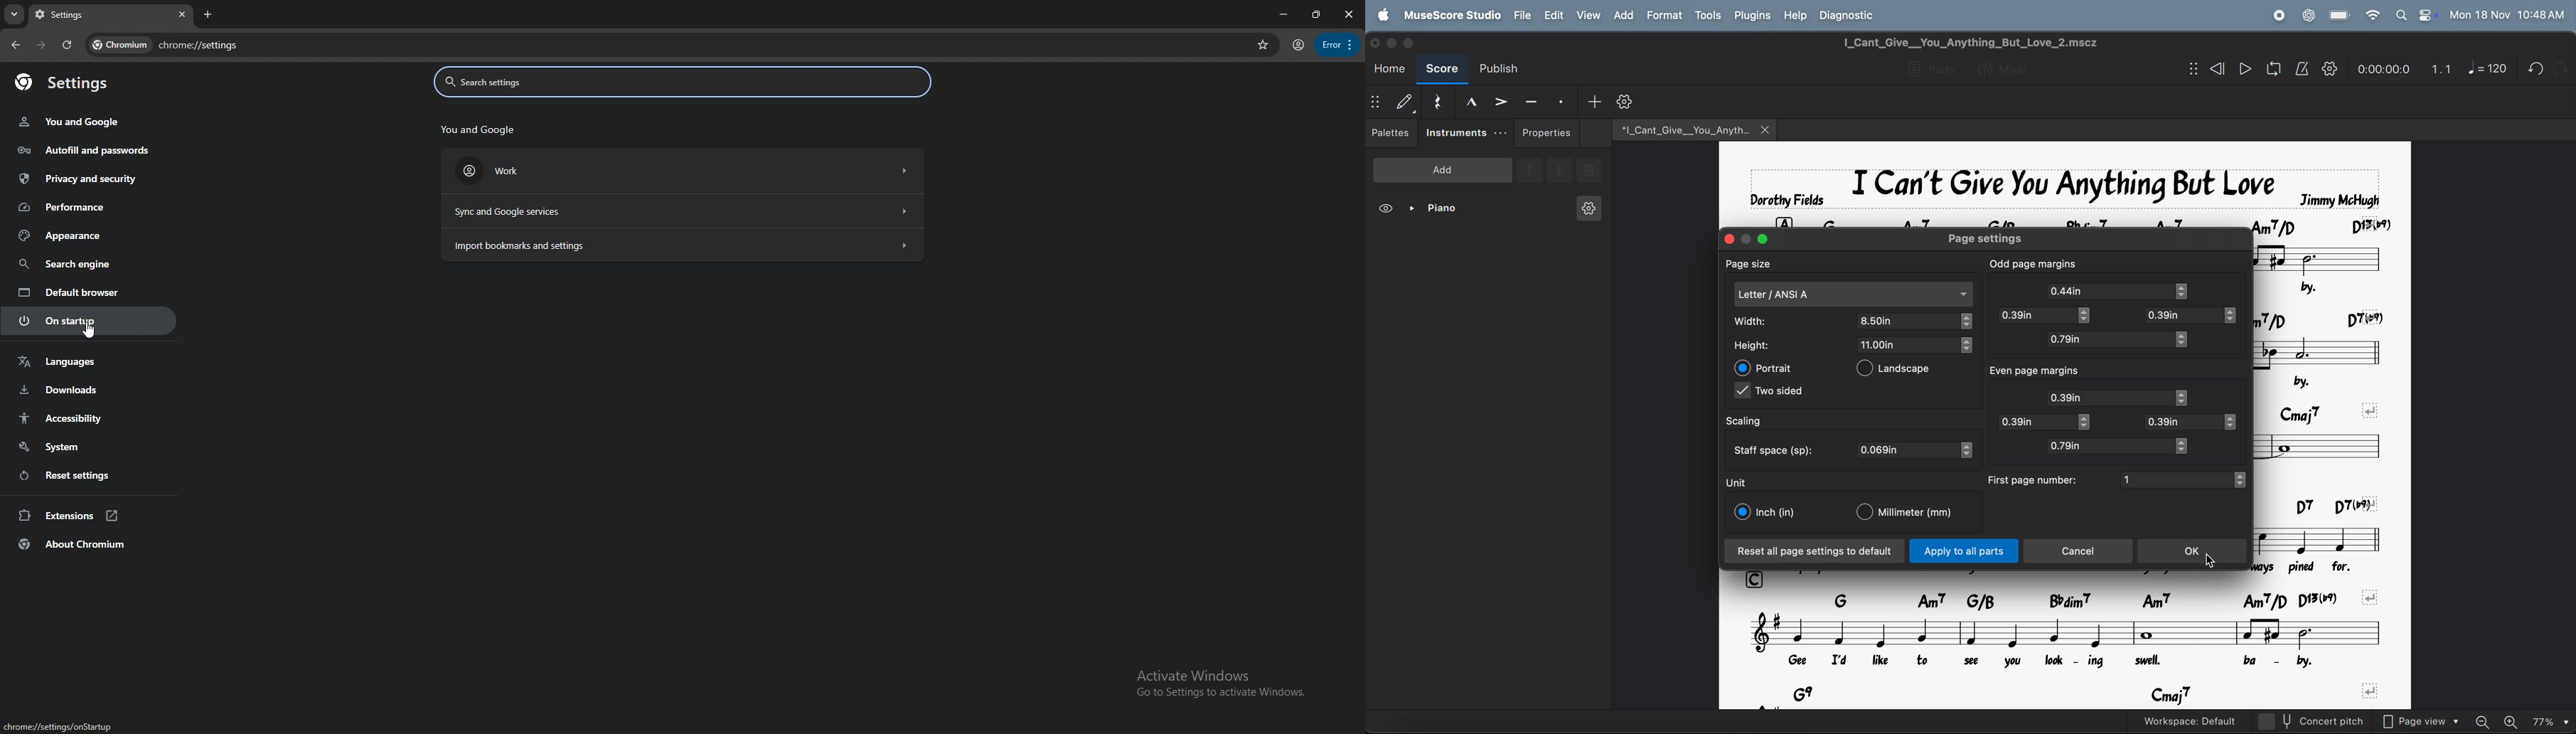 Image resolution: width=2576 pixels, height=756 pixels. Describe the element at coordinates (1563, 101) in the screenshot. I see `staccato` at that location.